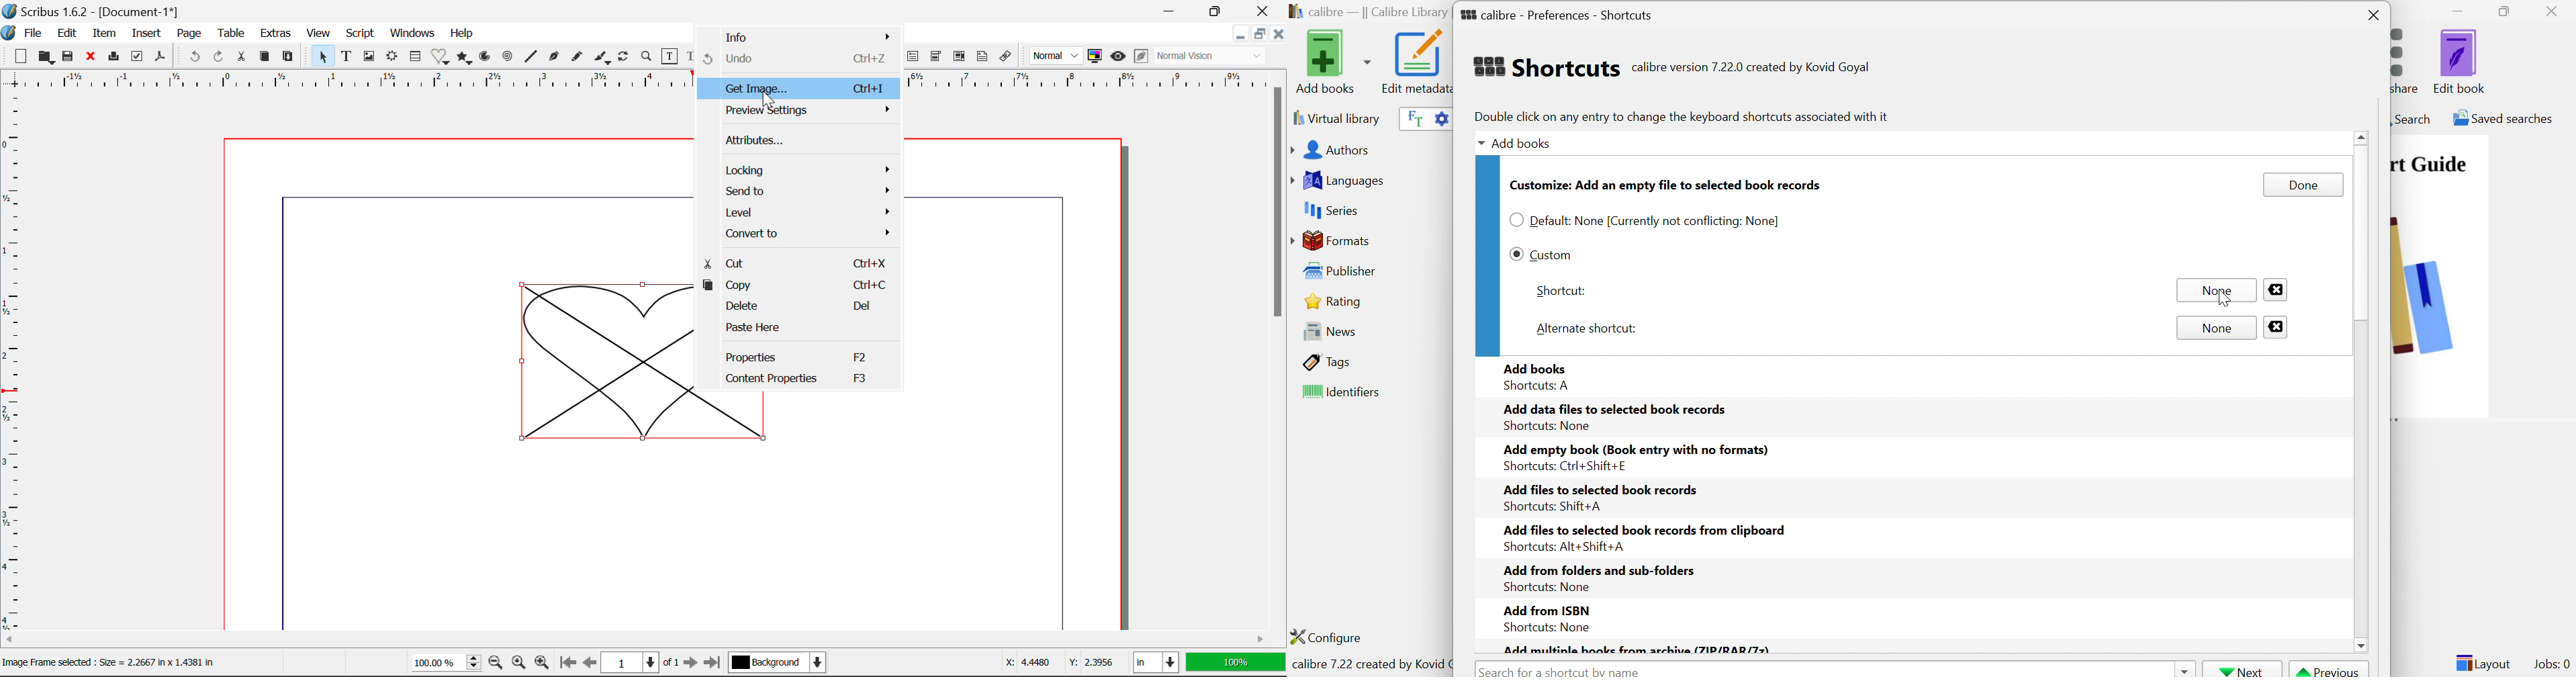 This screenshot has width=2576, height=700. I want to click on calibre 7.22 created by Kovid, so click(1369, 666).